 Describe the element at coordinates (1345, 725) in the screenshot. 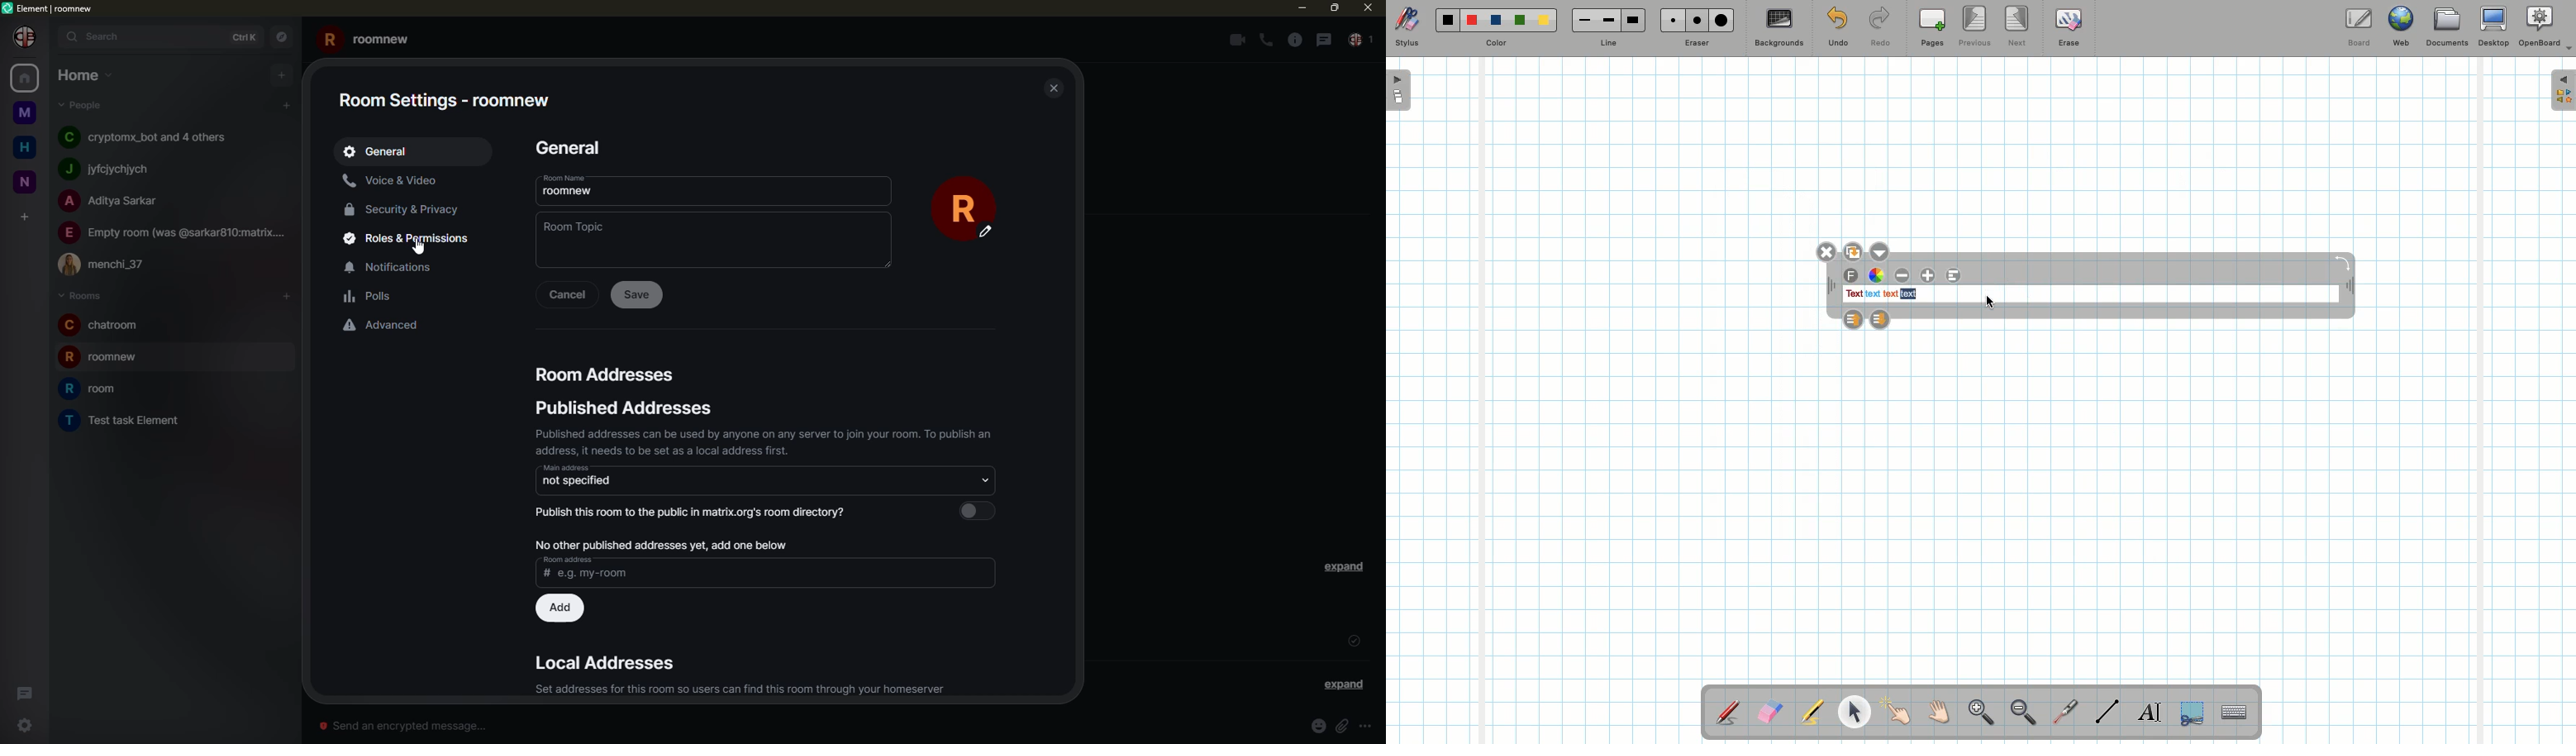

I see `attach` at that location.